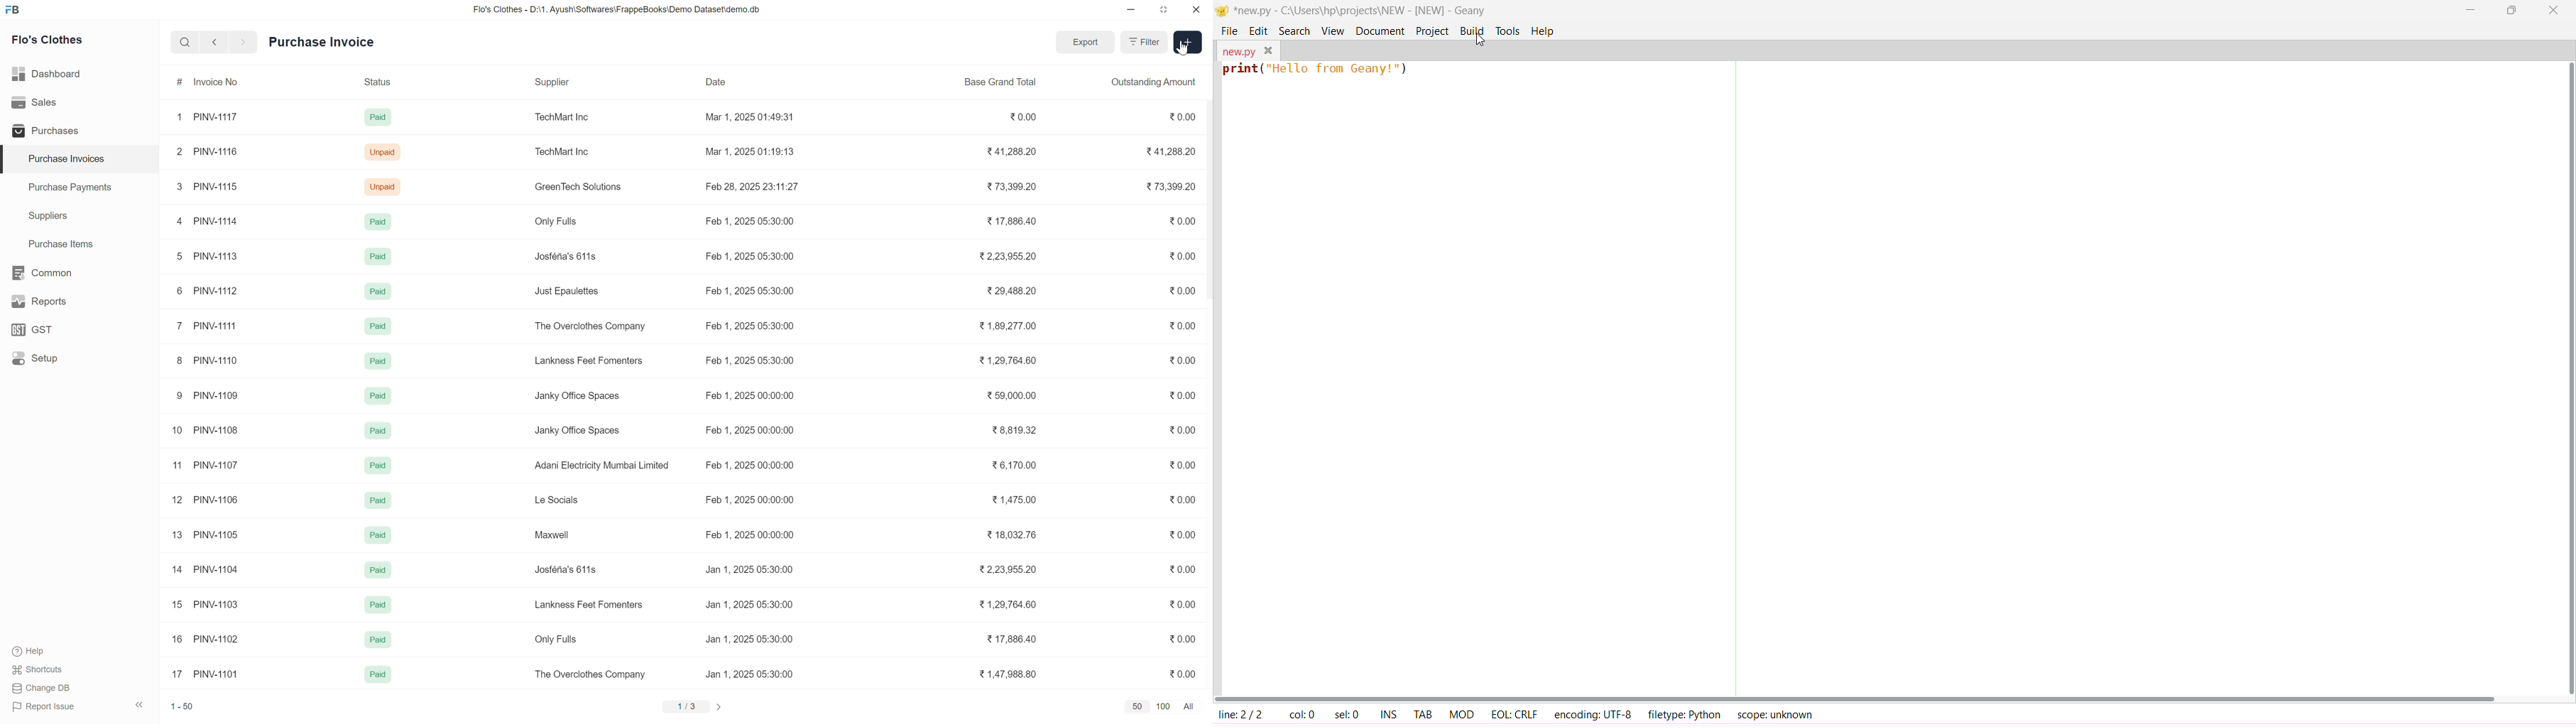 This screenshot has width=2576, height=728. What do you see at coordinates (42, 688) in the screenshot?
I see `Change DB` at bounding box center [42, 688].